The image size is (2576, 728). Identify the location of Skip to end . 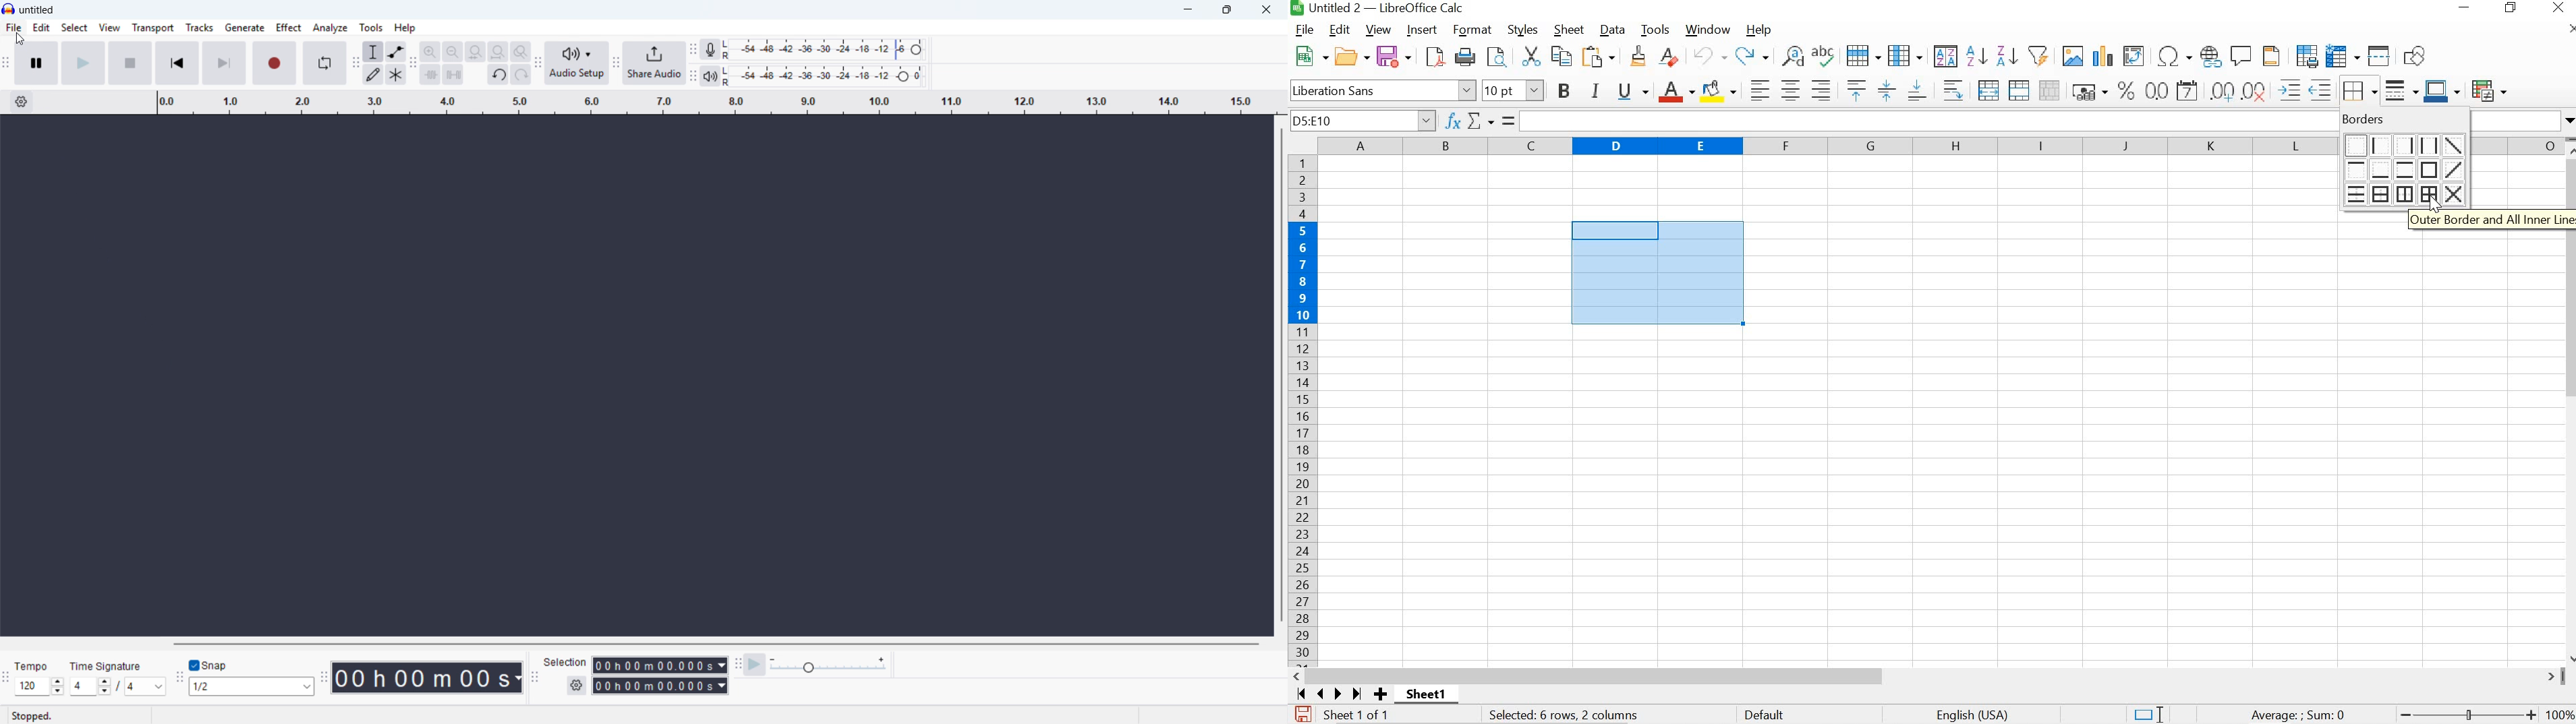
(224, 64).